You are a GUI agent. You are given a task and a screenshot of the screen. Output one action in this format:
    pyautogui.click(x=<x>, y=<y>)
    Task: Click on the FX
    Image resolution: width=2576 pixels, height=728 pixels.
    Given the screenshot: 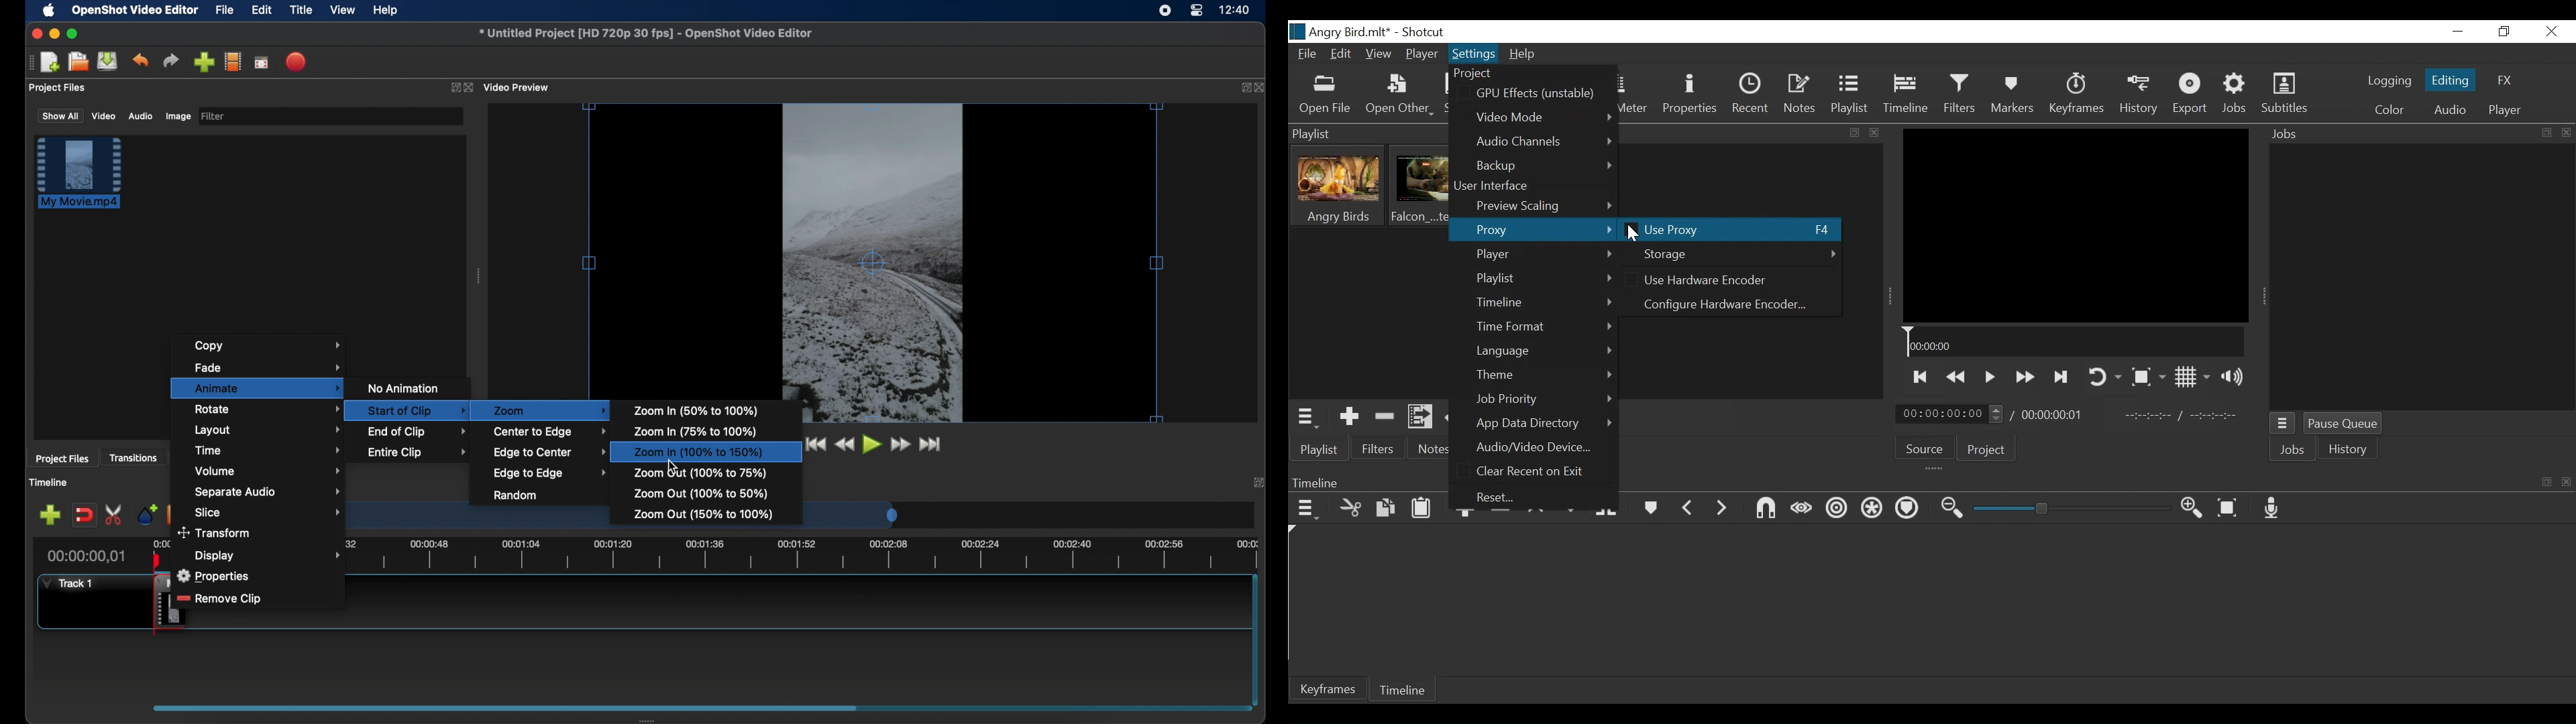 What is the action you would take?
    pyautogui.click(x=2503, y=78)
    